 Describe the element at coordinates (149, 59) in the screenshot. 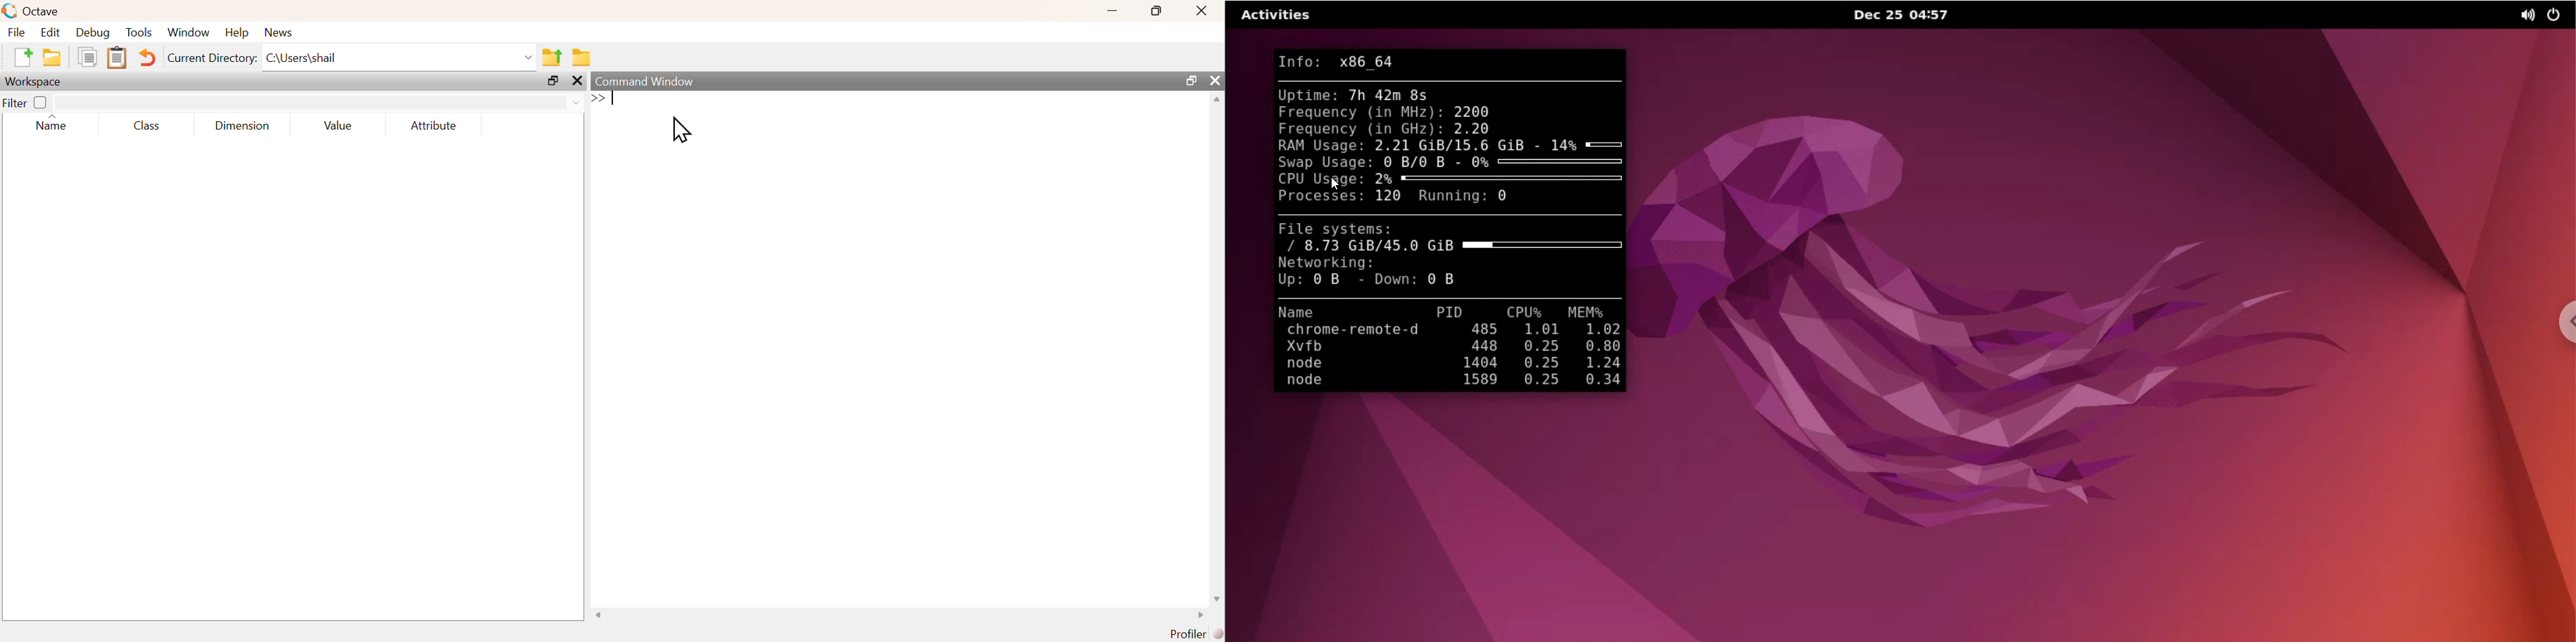

I see `Undo` at that location.